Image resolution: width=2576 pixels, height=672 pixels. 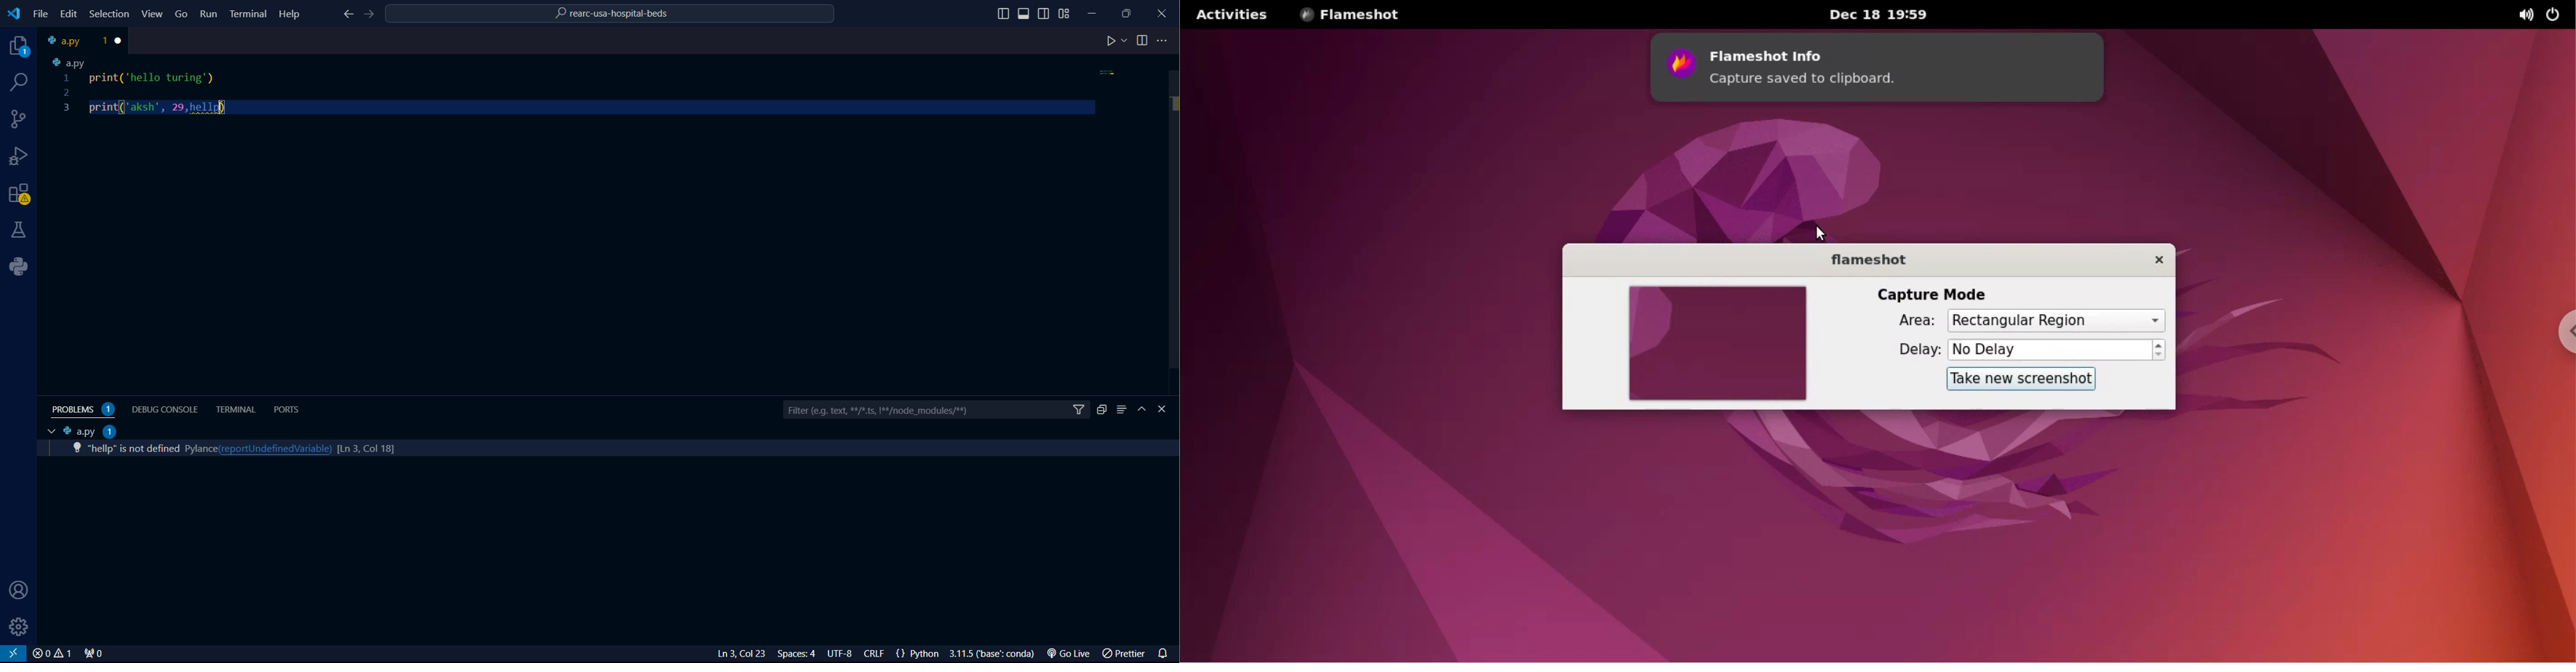 What do you see at coordinates (86, 409) in the screenshot?
I see `problems 2` at bounding box center [86, 409].